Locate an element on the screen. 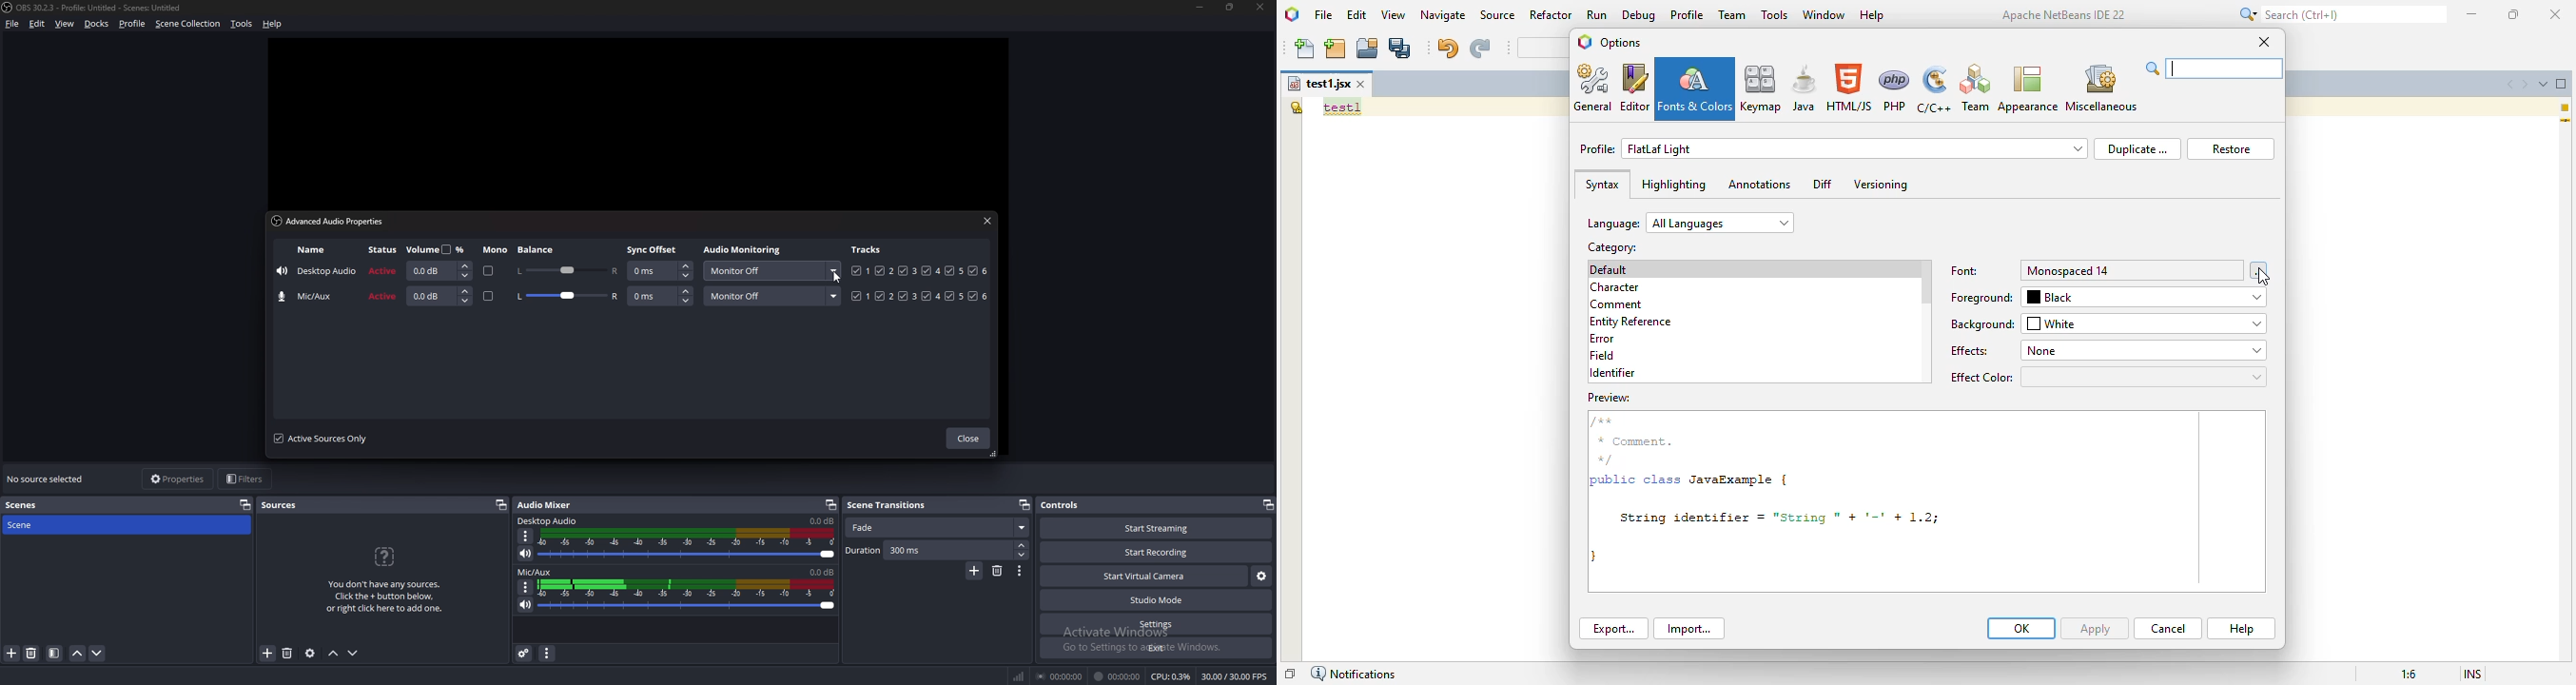 This screenshot has height=700, width=2576. pop out is located at coordinates (1267, 504).